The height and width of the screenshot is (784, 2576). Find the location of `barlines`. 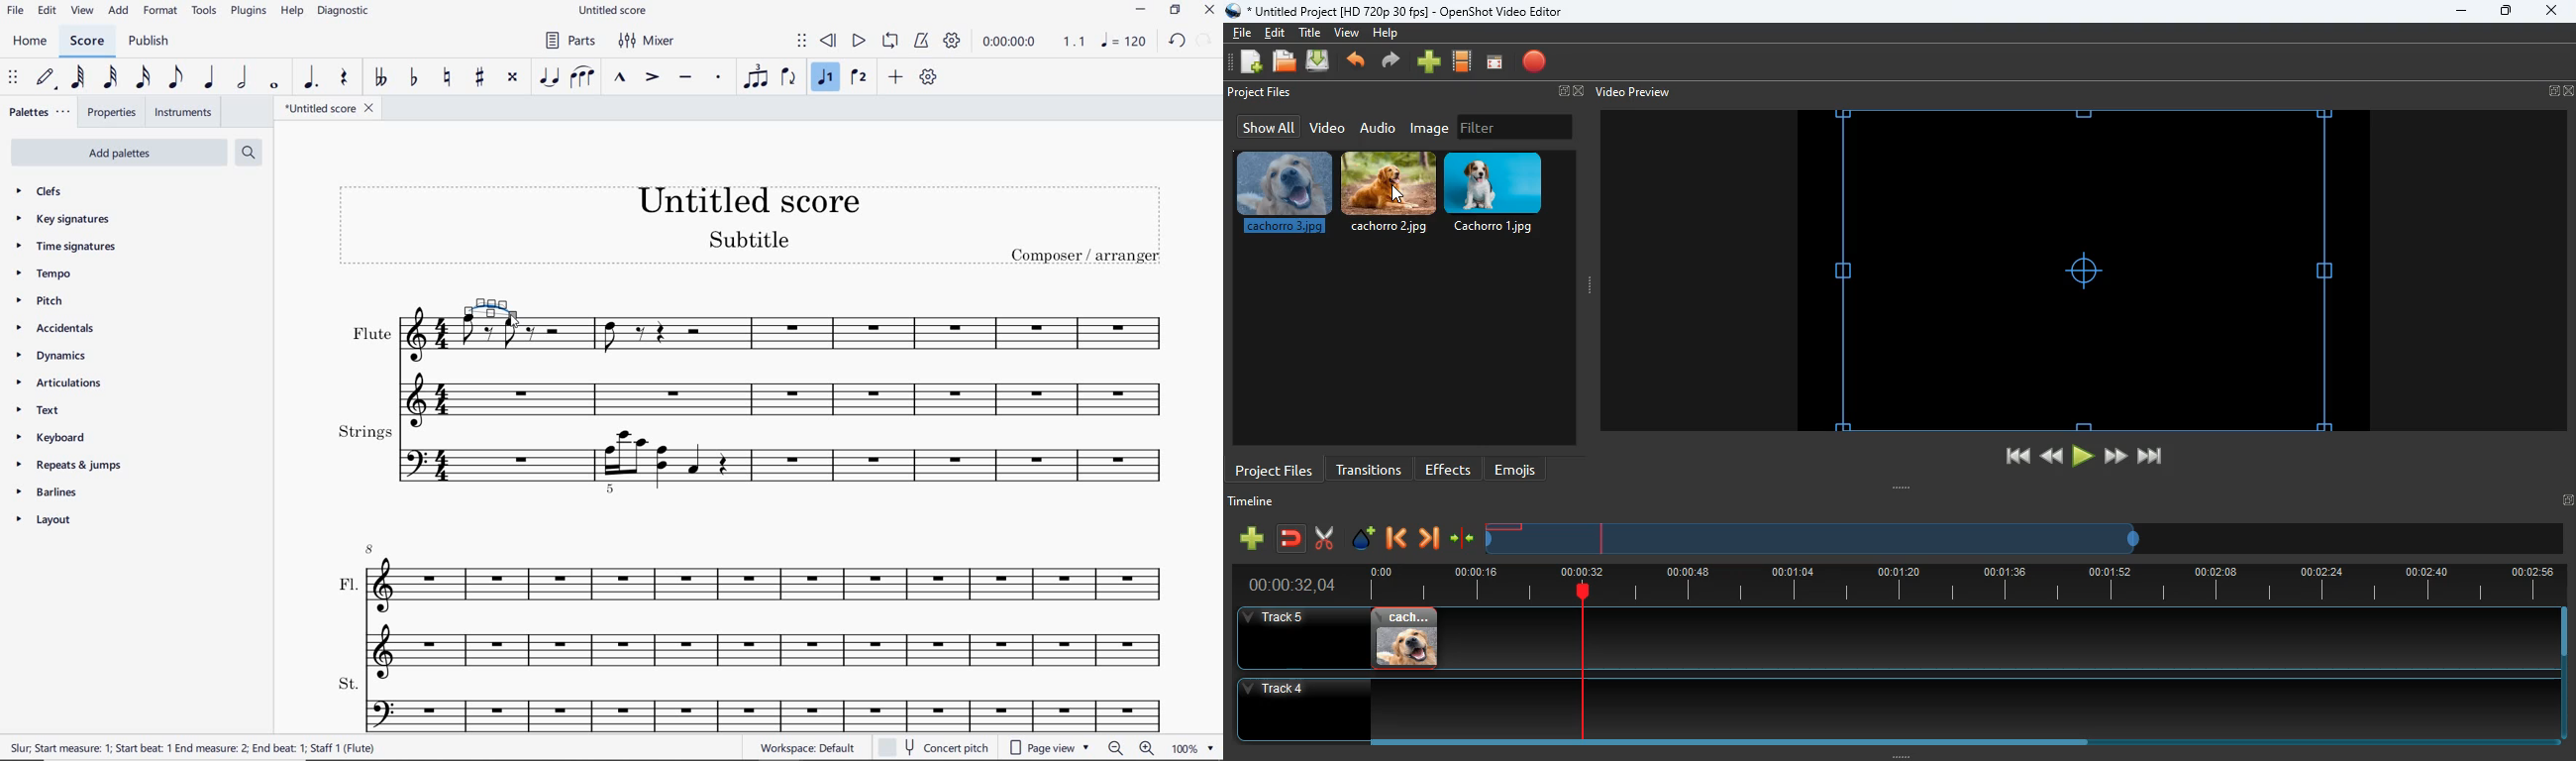

barlines is located at coordinates (54, 493).